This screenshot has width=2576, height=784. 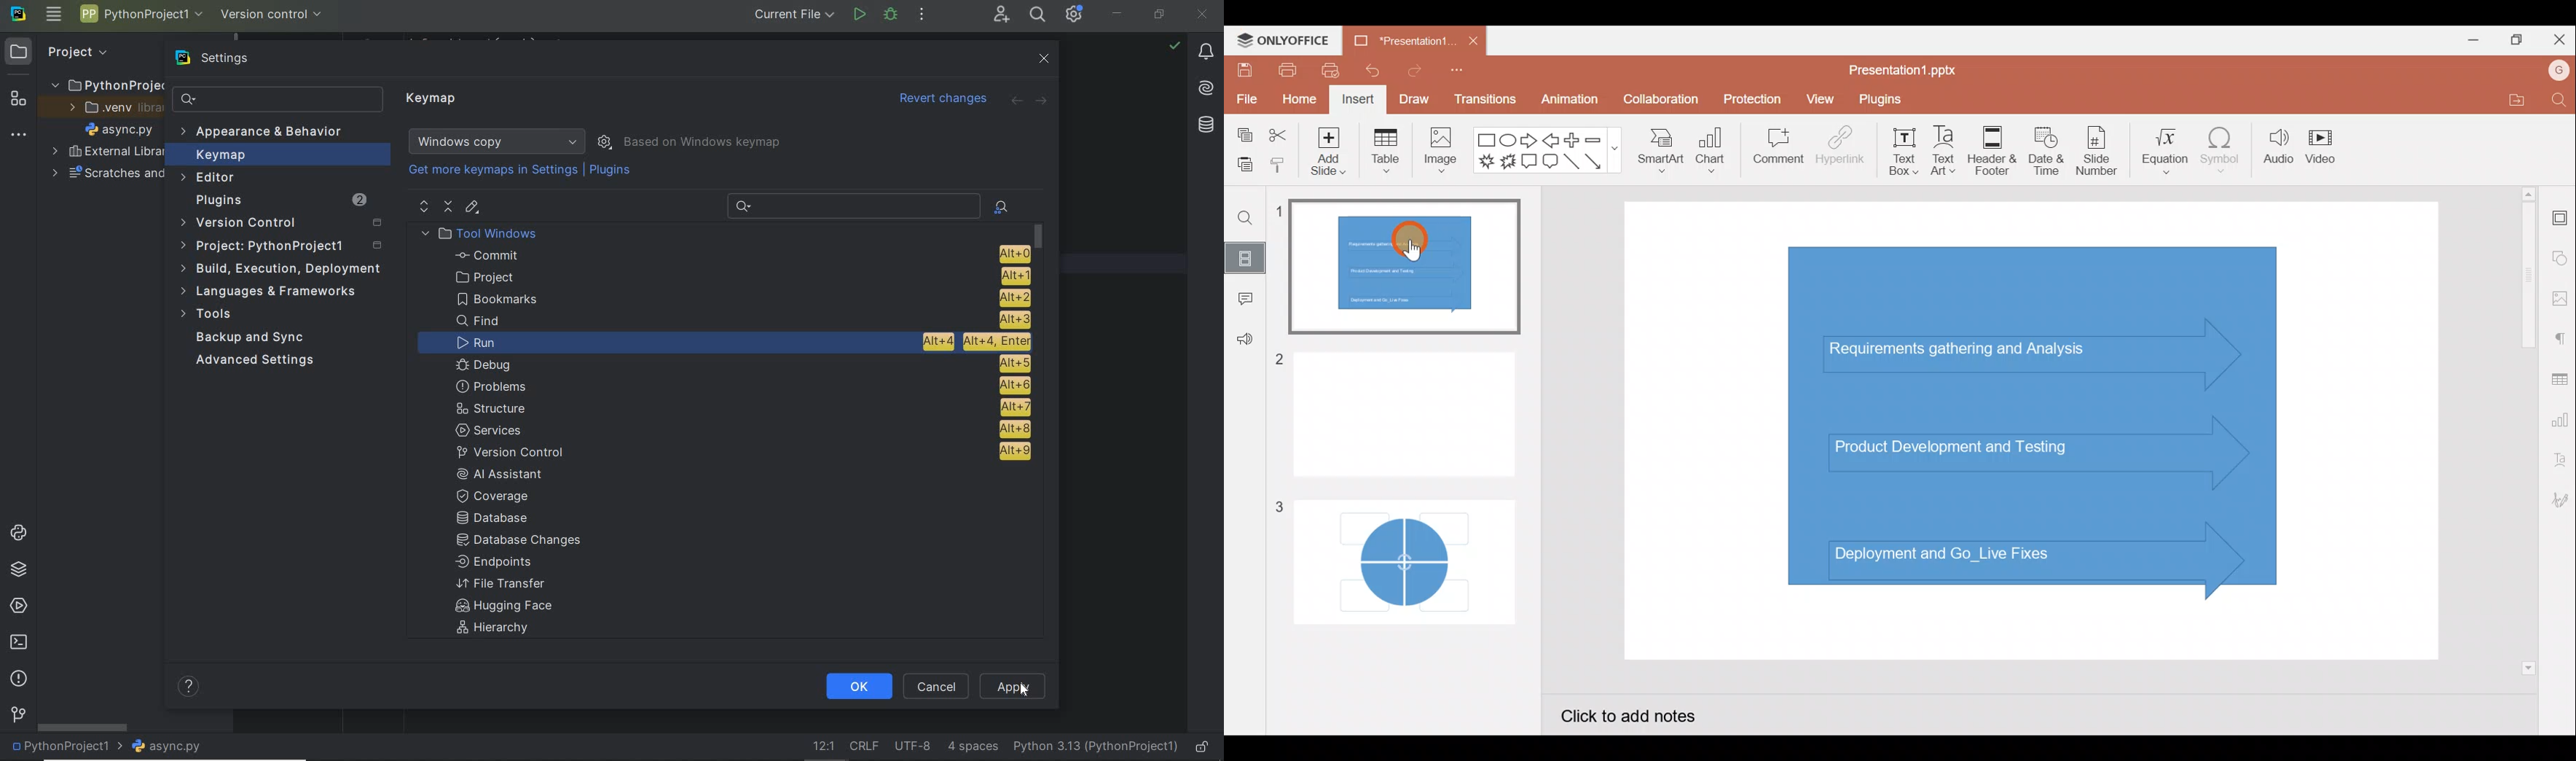 What do you see at coordinates (1596, 161) in the screenshot?
I see `Arrow` at bounding box center [1596, 161].